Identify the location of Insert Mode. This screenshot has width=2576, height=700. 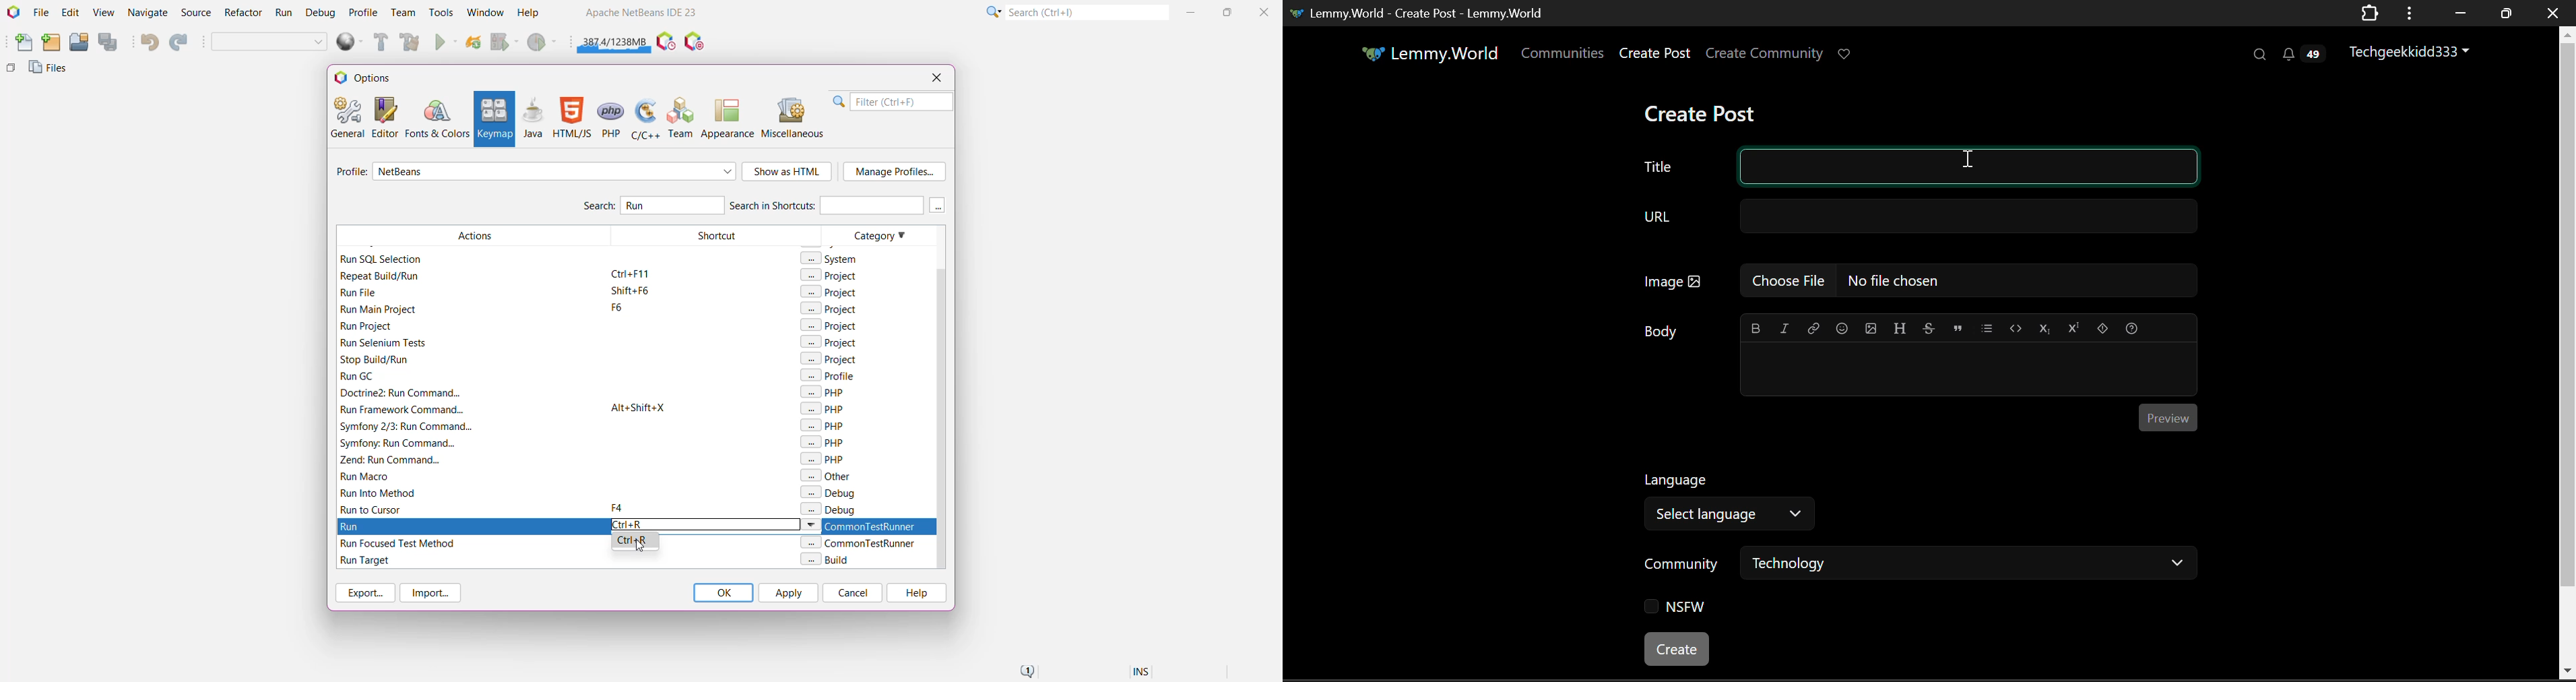
(1143, 673).